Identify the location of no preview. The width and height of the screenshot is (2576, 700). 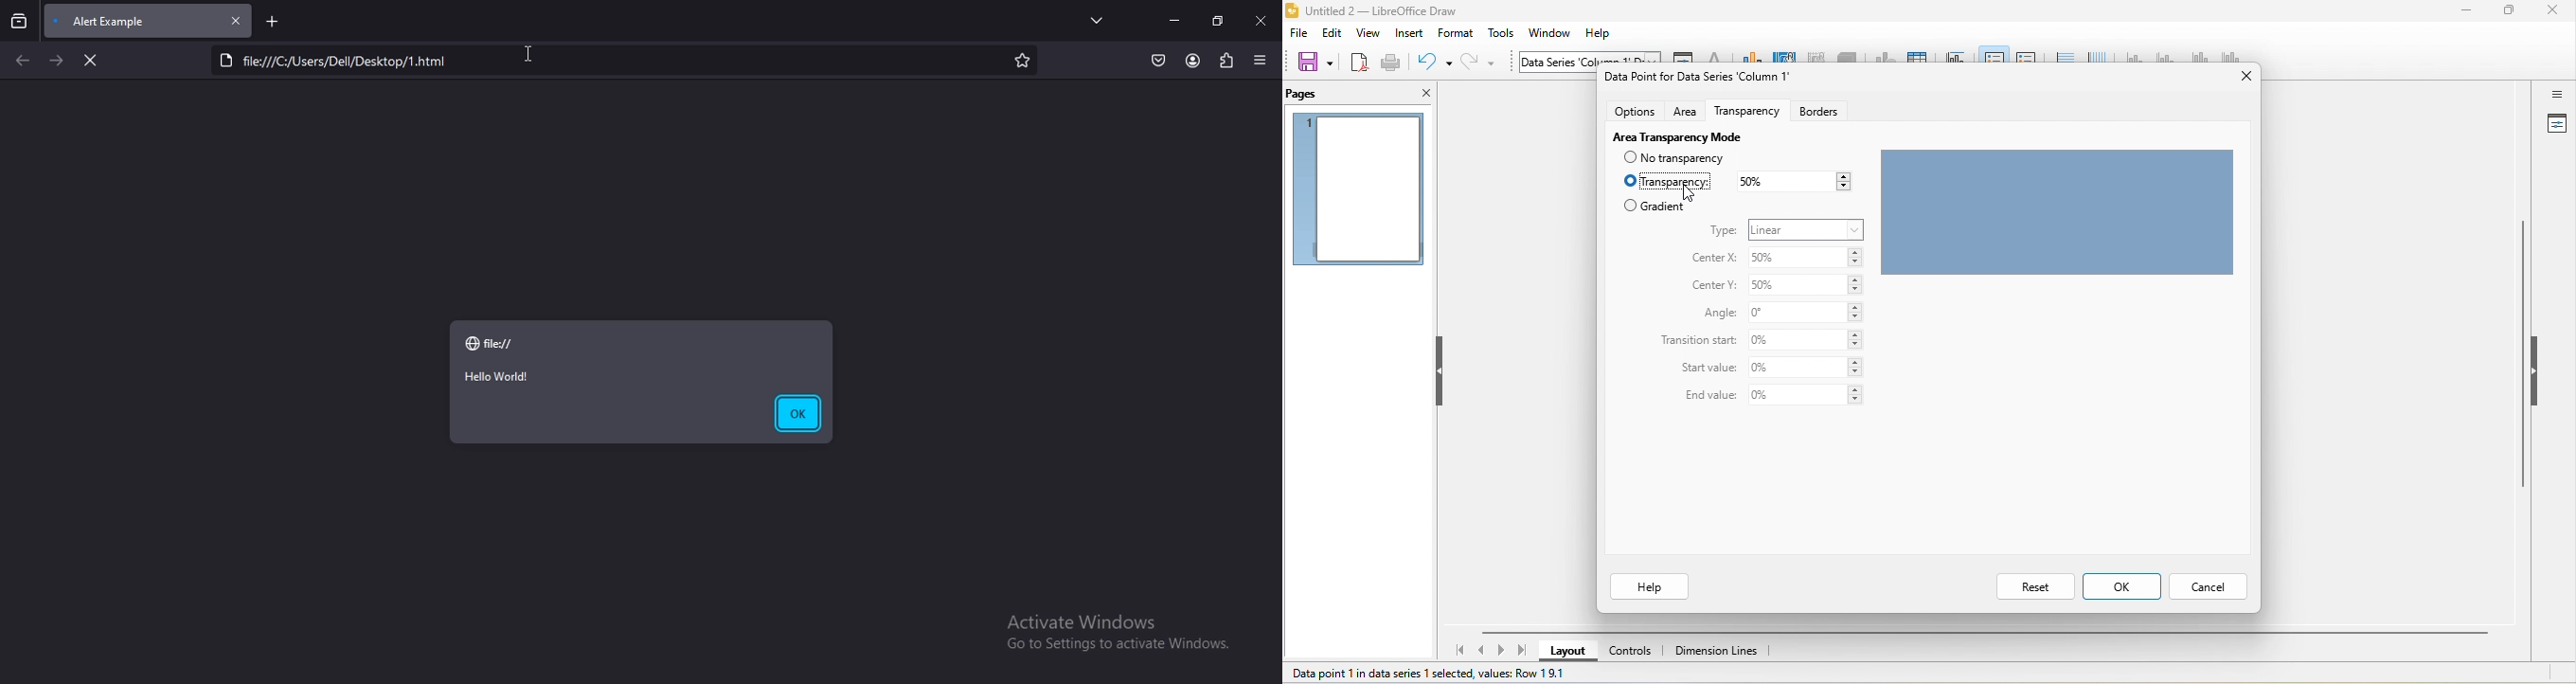
(1359, 190).